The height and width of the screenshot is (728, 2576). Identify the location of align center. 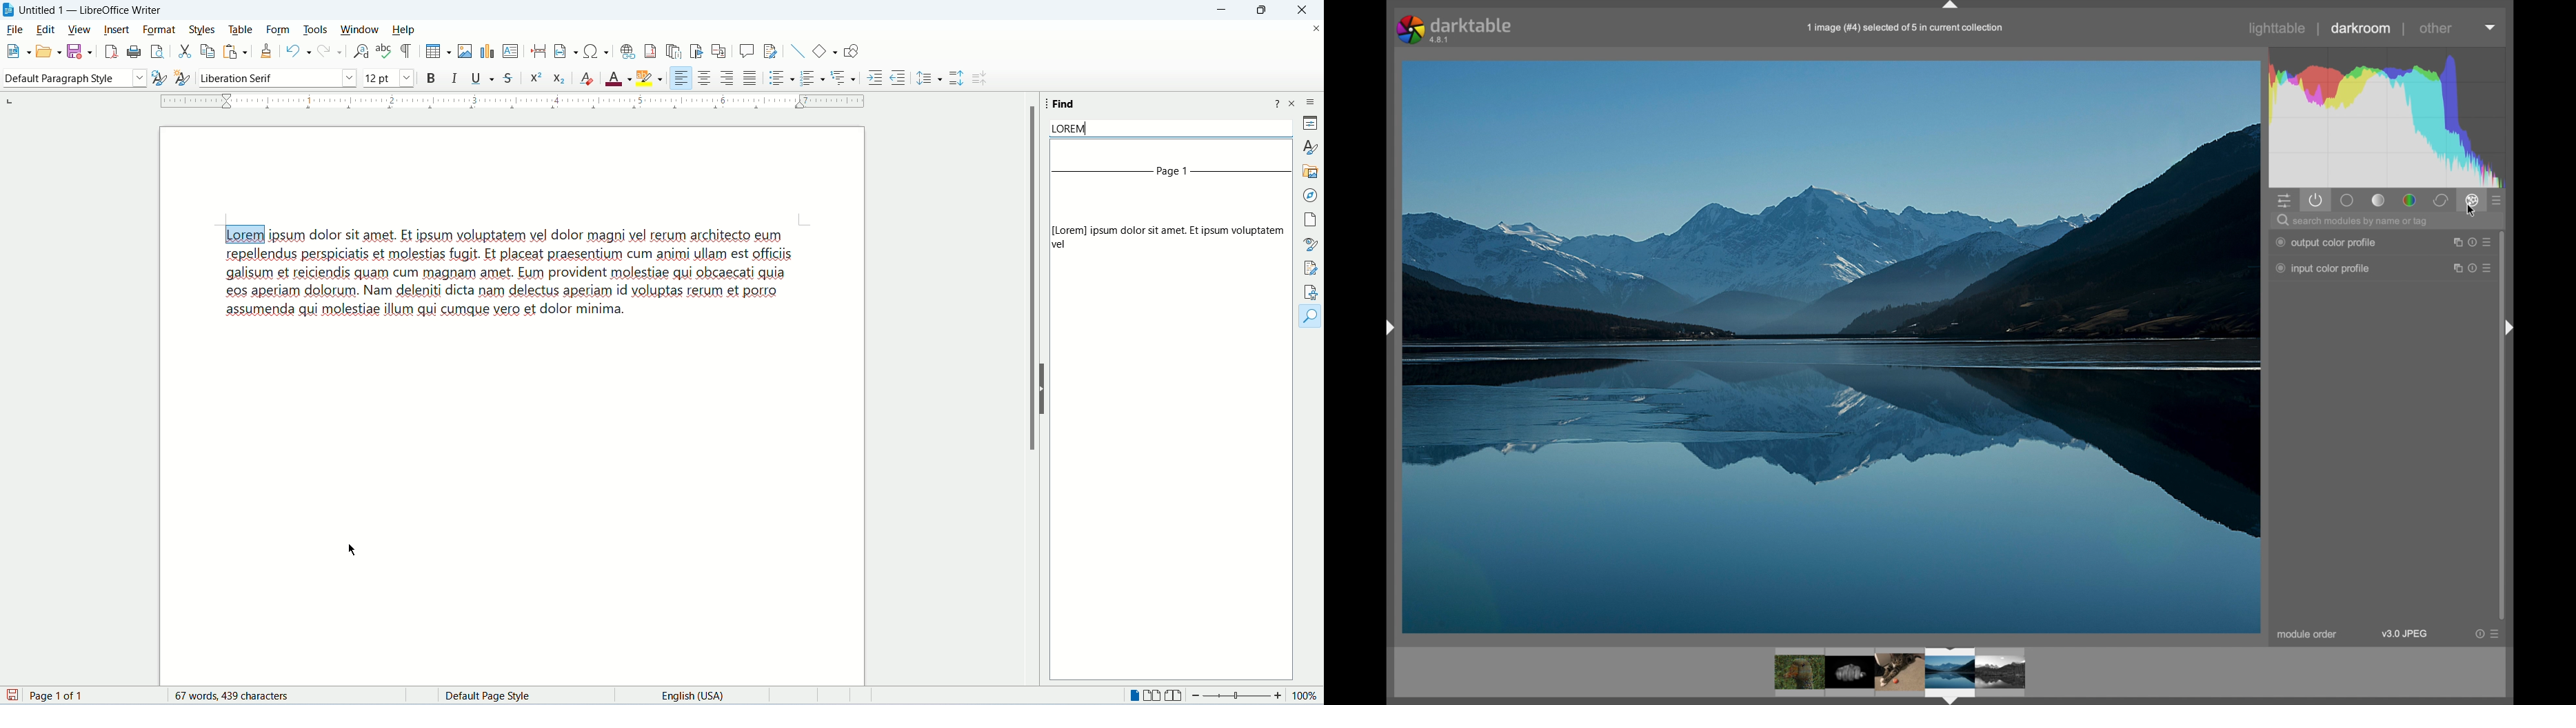
(705, 79).